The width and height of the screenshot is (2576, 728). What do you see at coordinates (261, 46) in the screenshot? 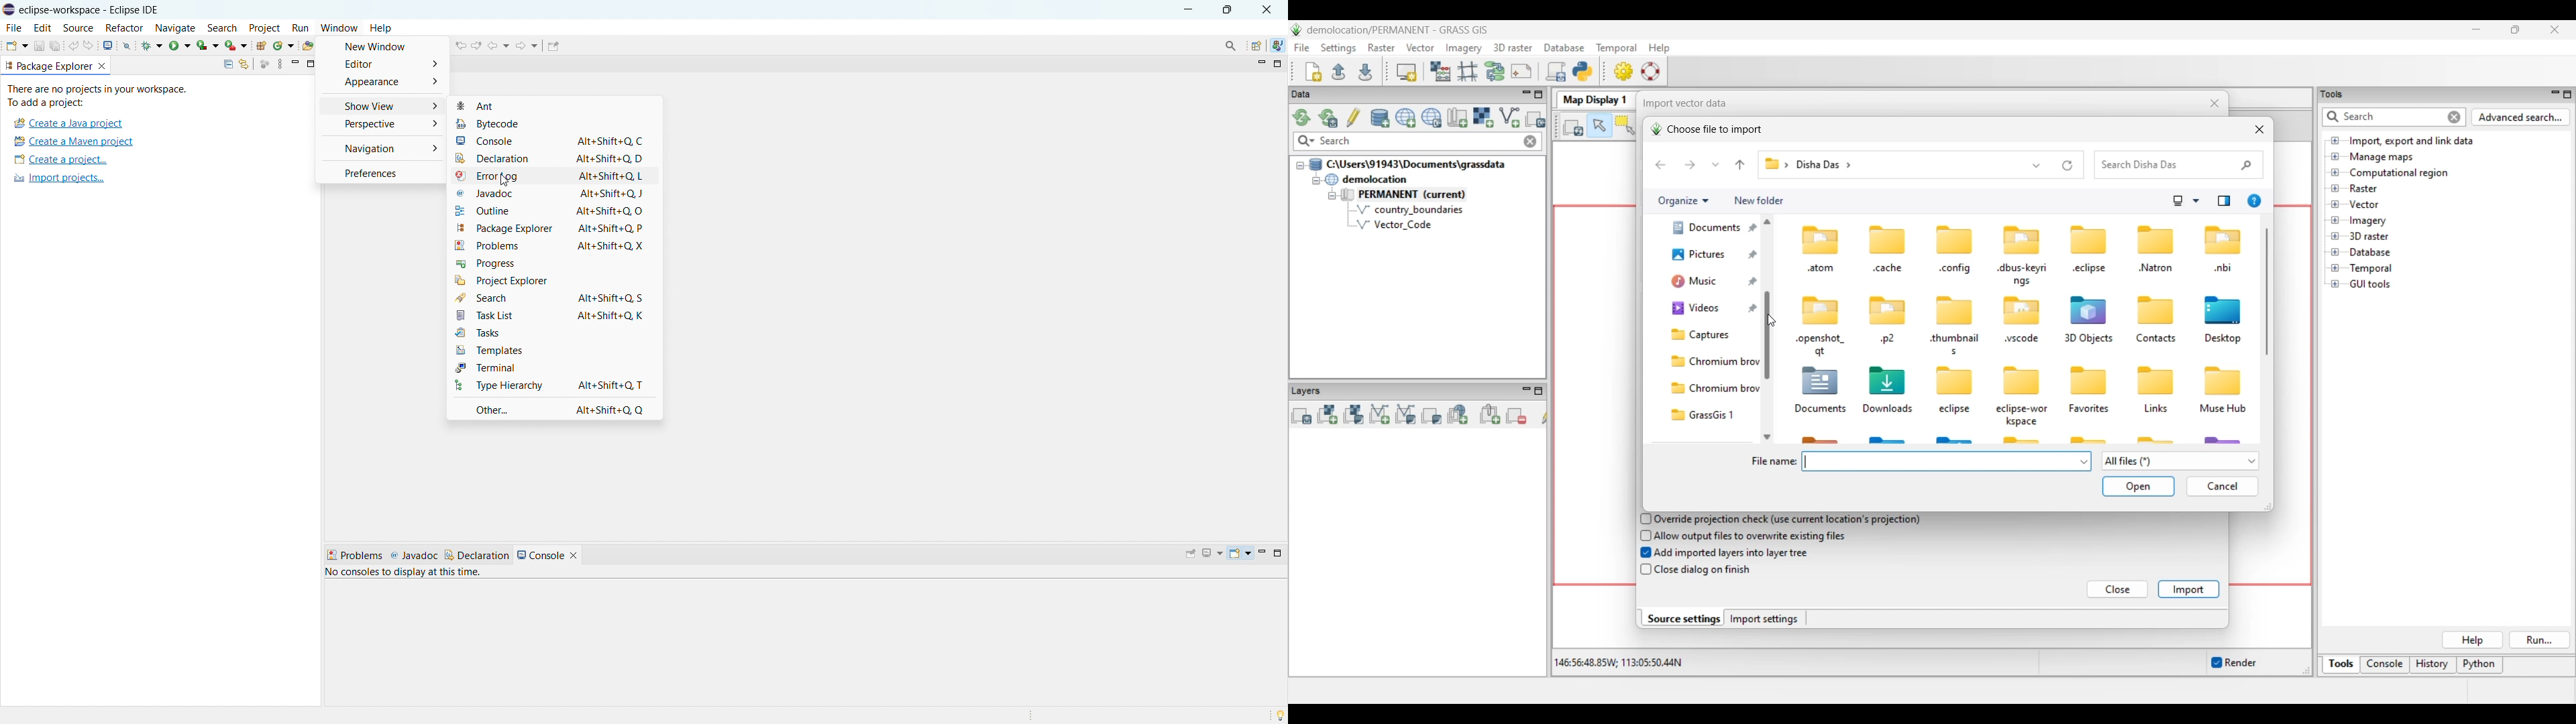
I see `new java type` at bounding box center [261, 46].